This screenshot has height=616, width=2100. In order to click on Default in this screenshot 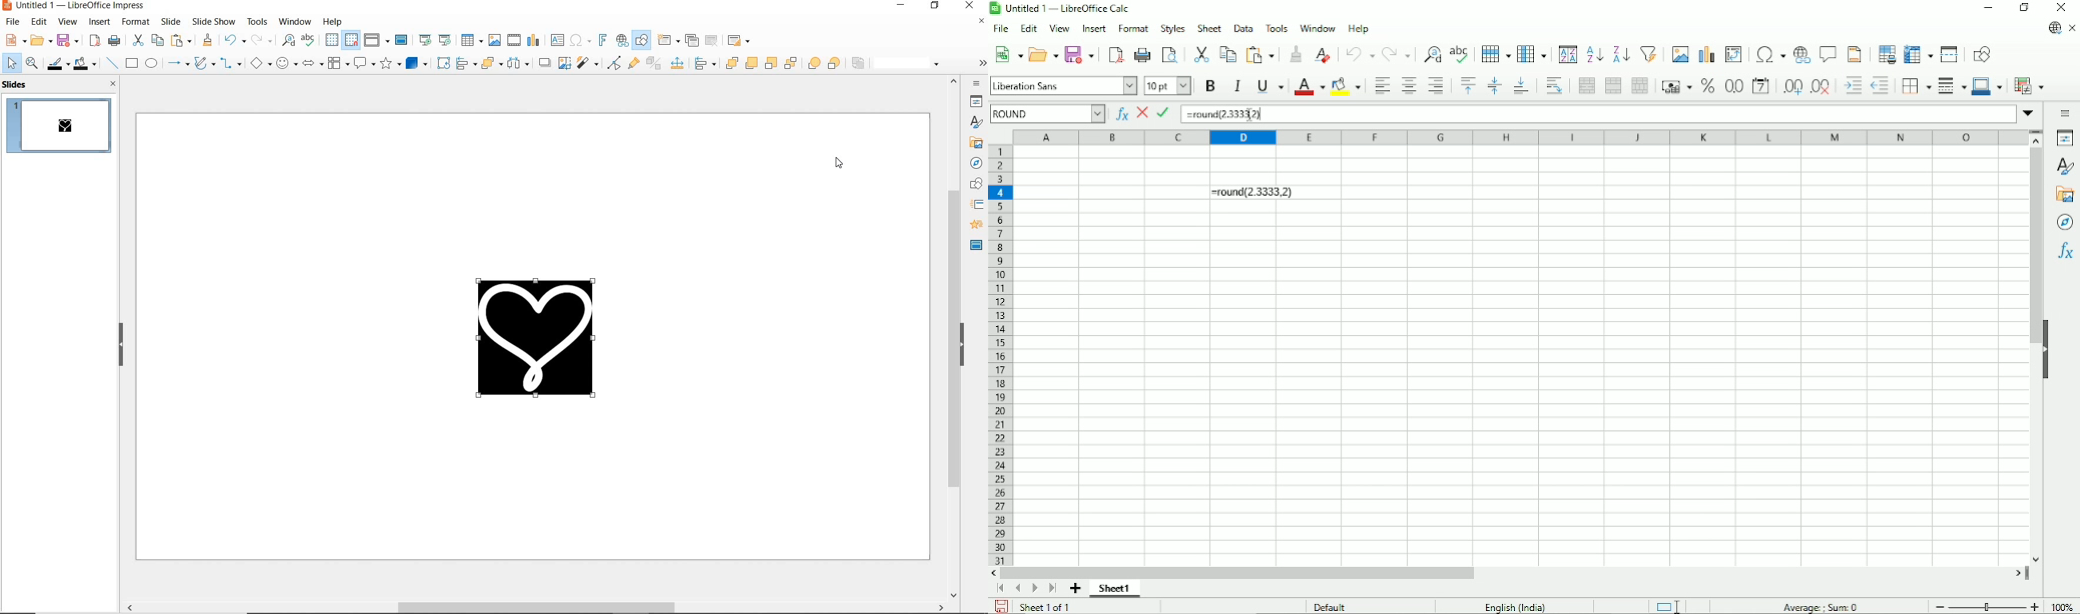, I will do `click(1328, 606)`.